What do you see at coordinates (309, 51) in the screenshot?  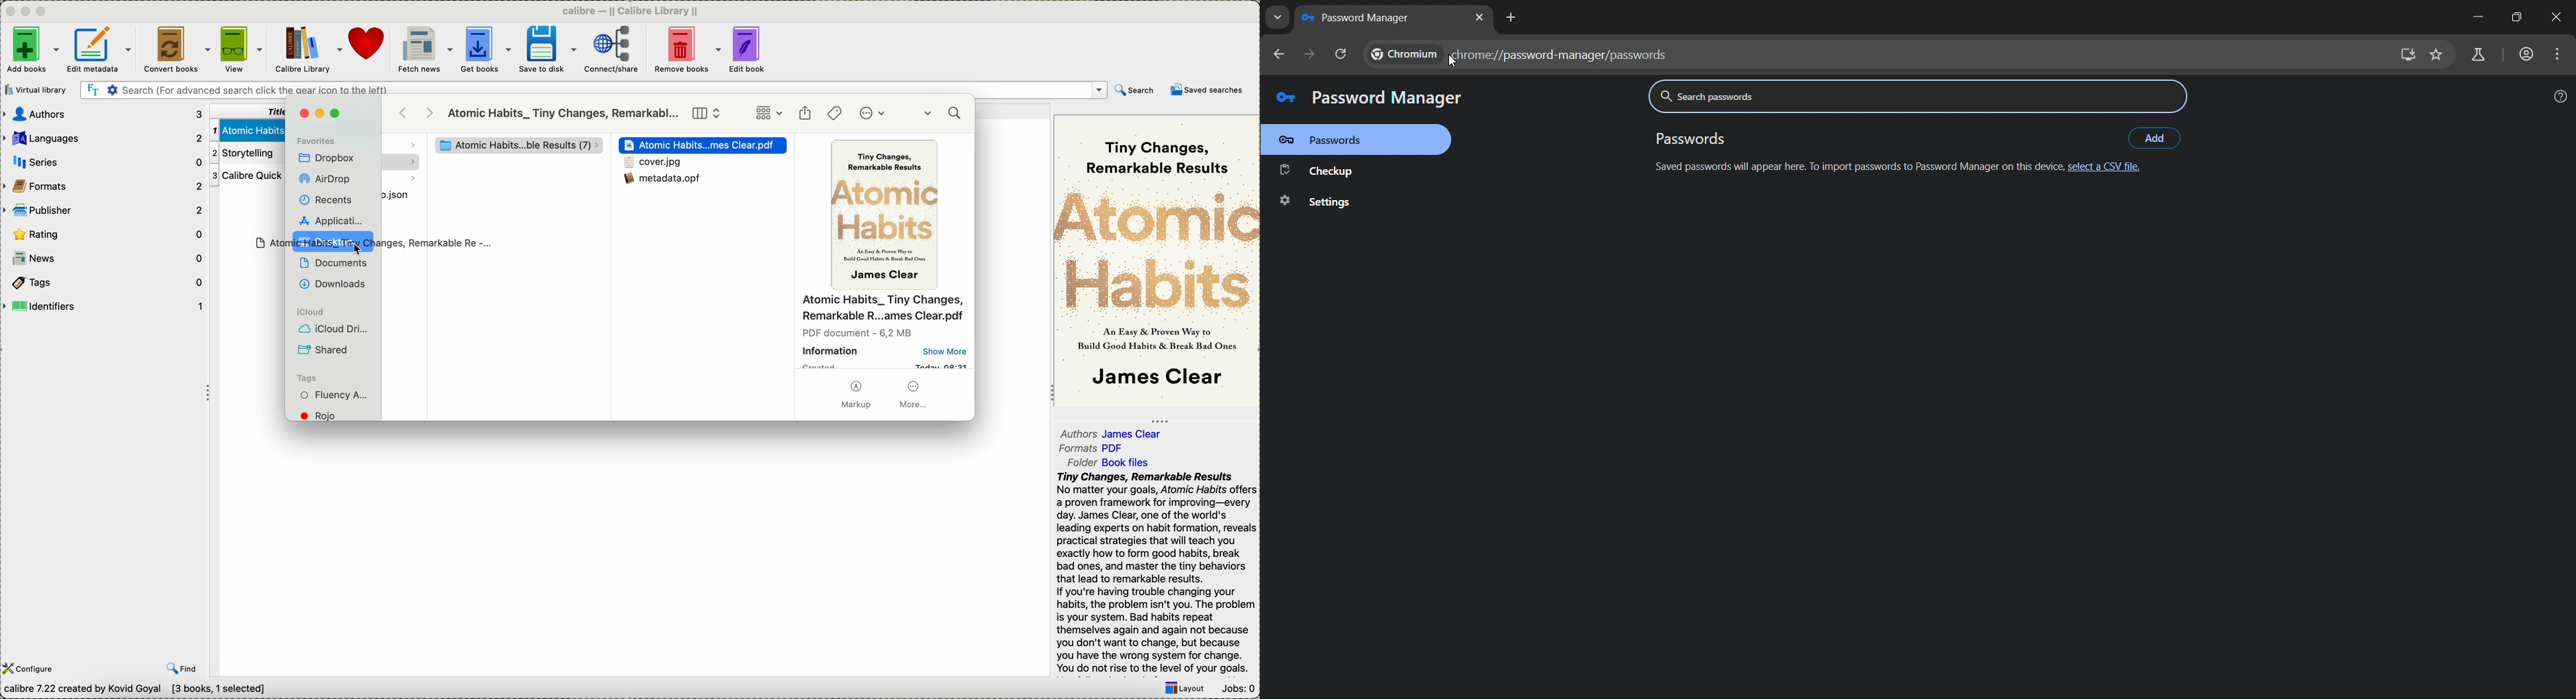 I see `calibre library` at bounding box center [309, 51].